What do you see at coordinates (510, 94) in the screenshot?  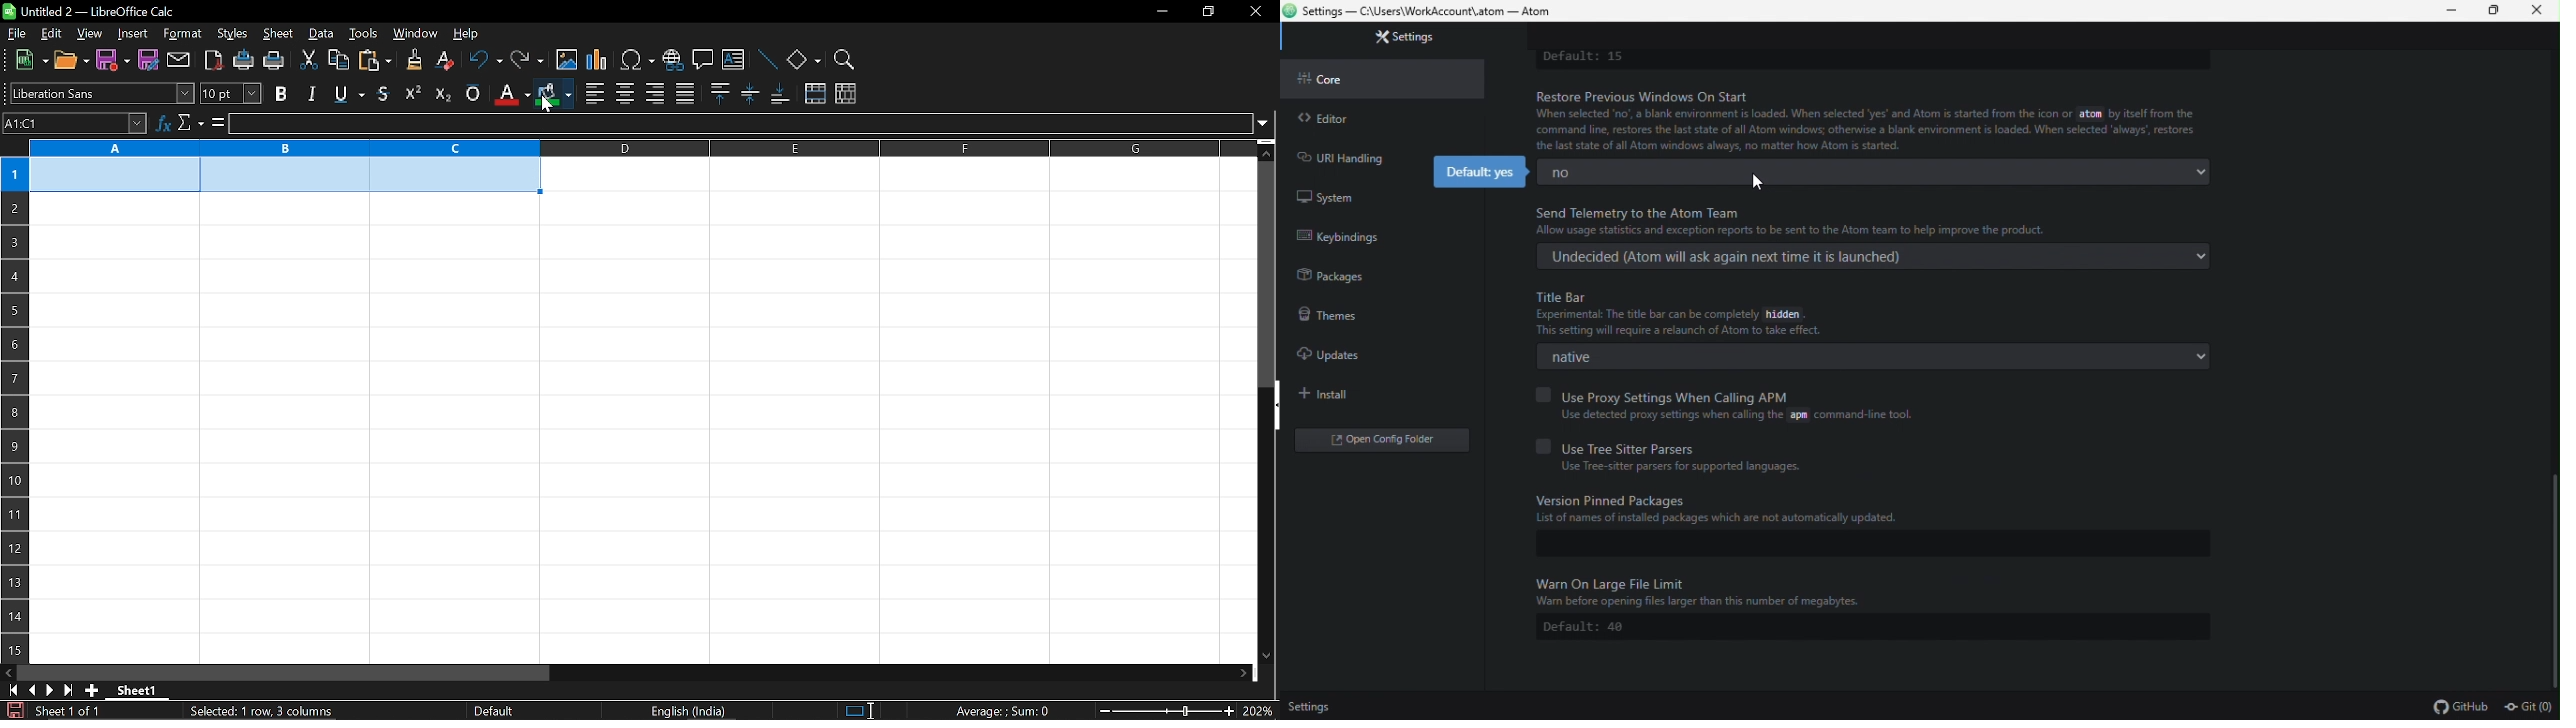 I see `text color` at bounding box center [510, 94].